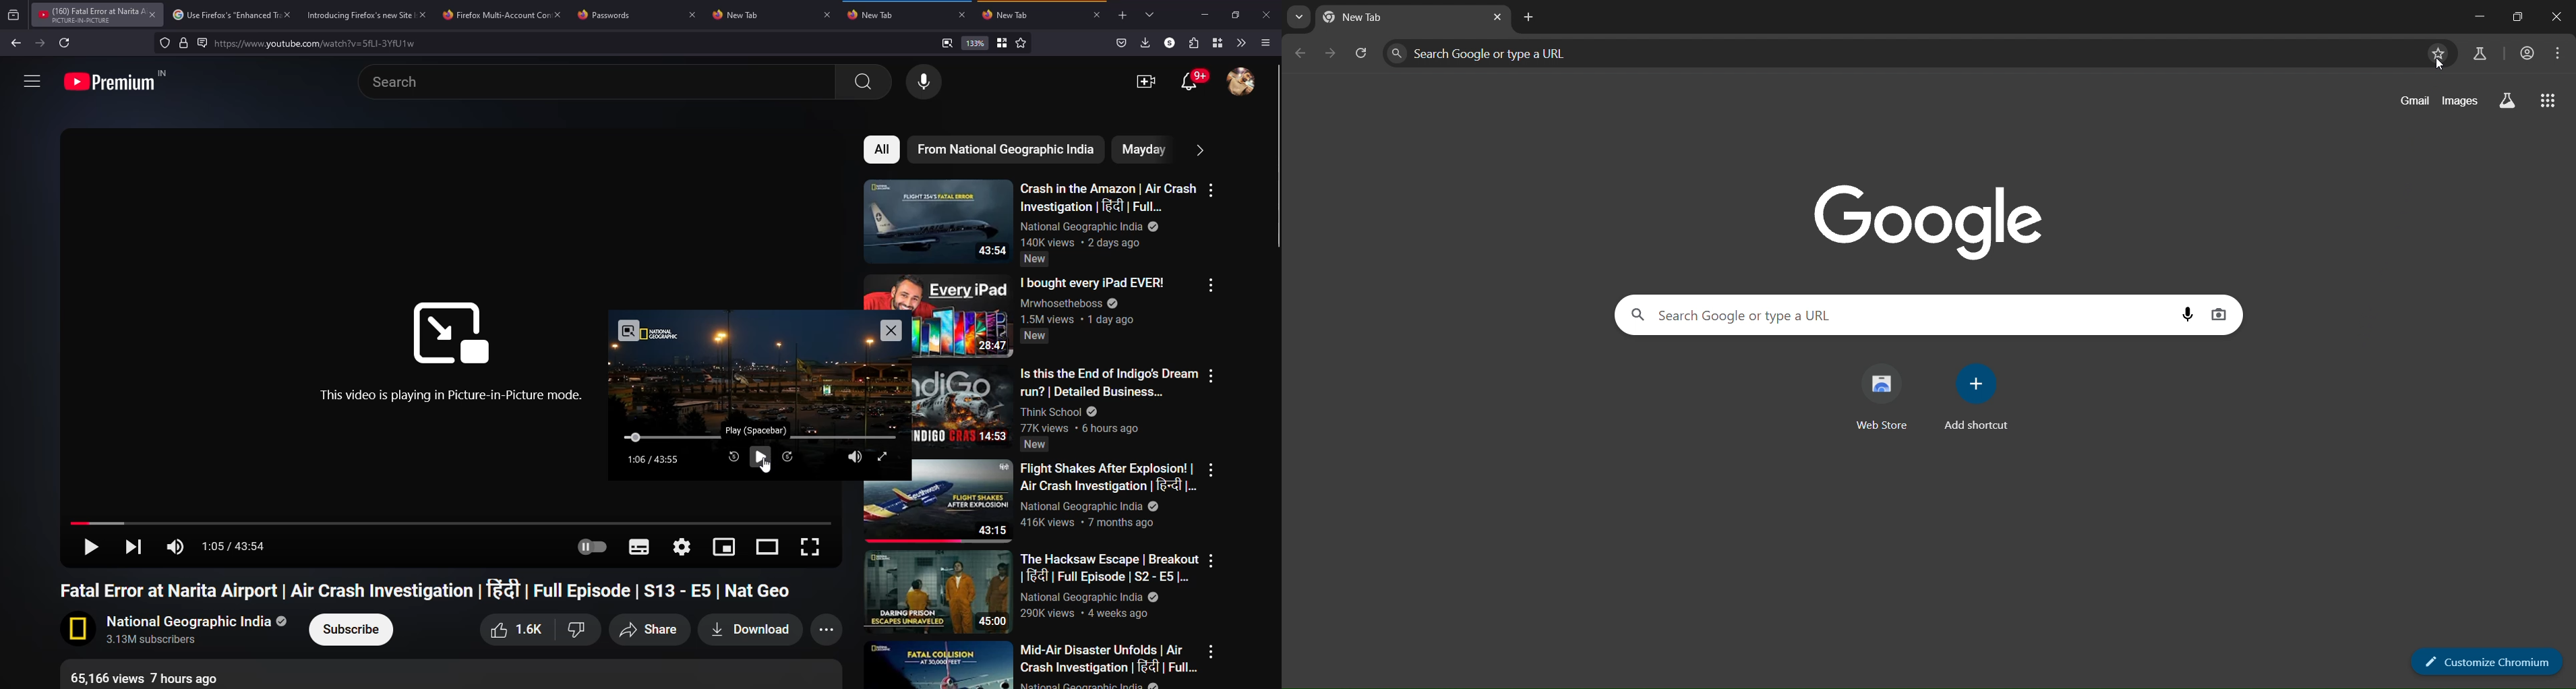 The height and width of the screenshot is (700, 2576). What do you see at coordinates (2556, 15) in the screenshot?
I see `close` at bounding box center [2556, 15].